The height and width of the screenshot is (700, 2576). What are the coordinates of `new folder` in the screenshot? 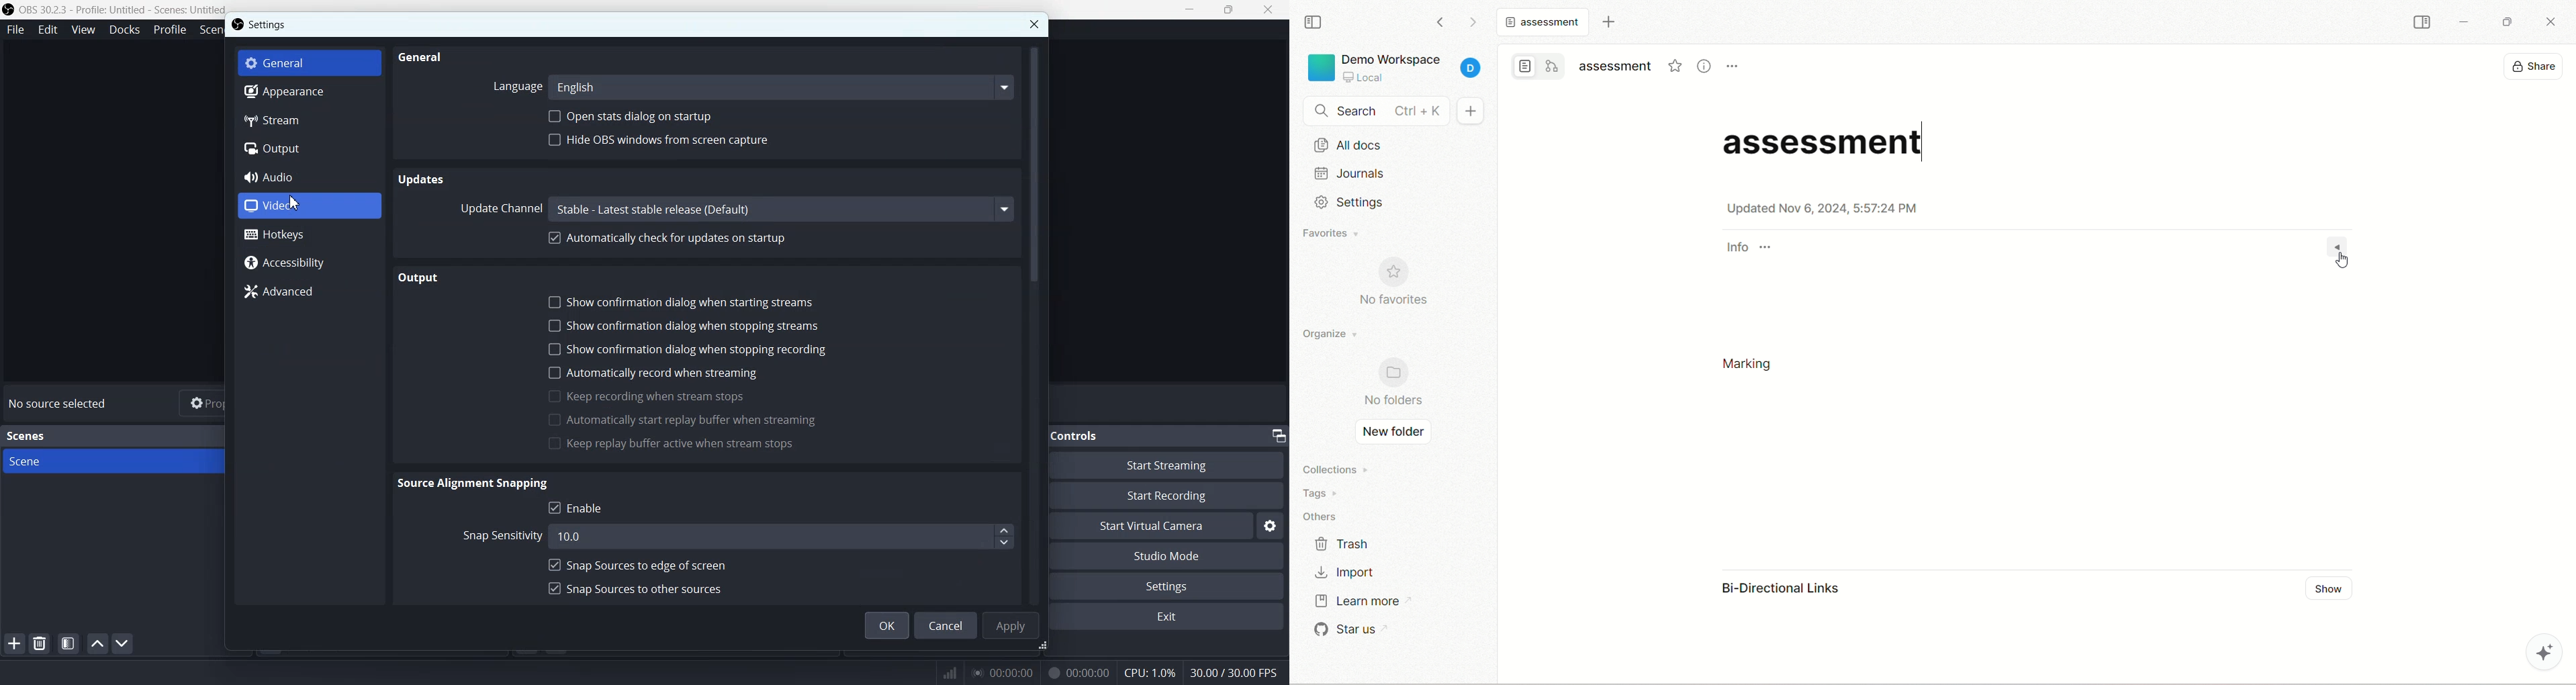 It's located at (1393, 433).